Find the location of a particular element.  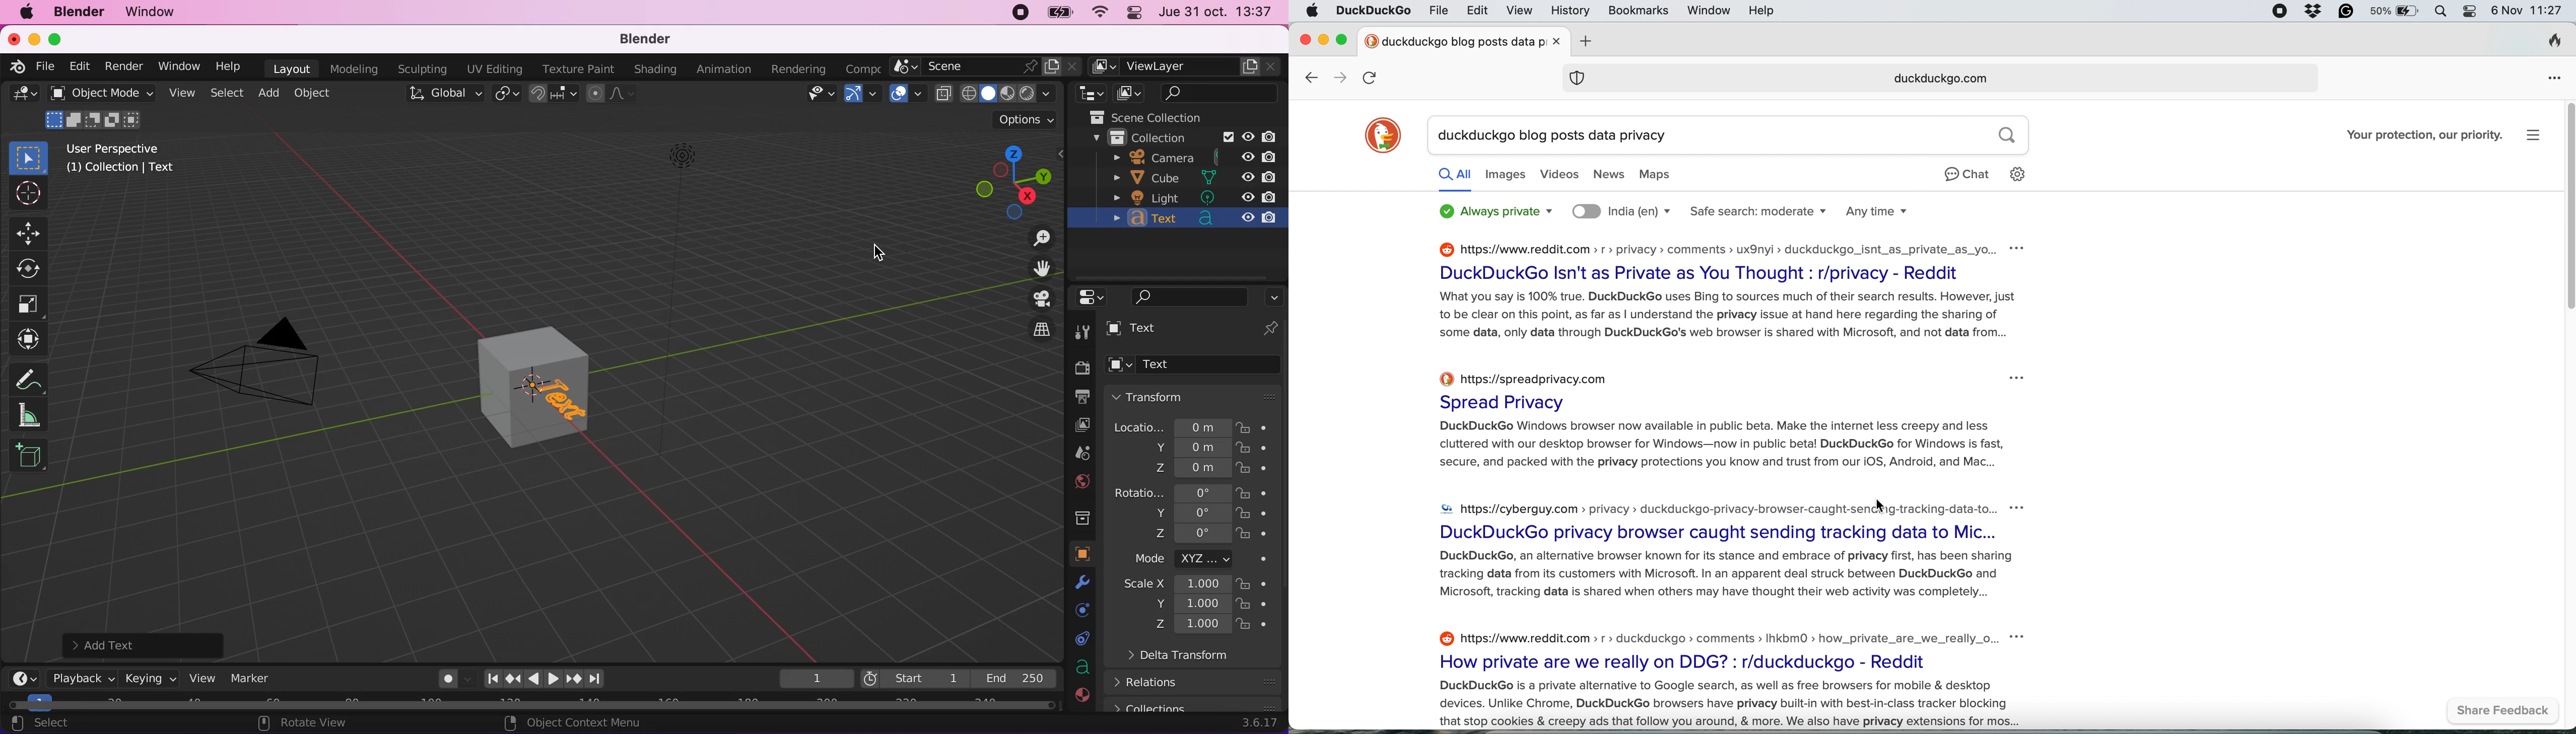

transform is located at coordinates (1193, 395).